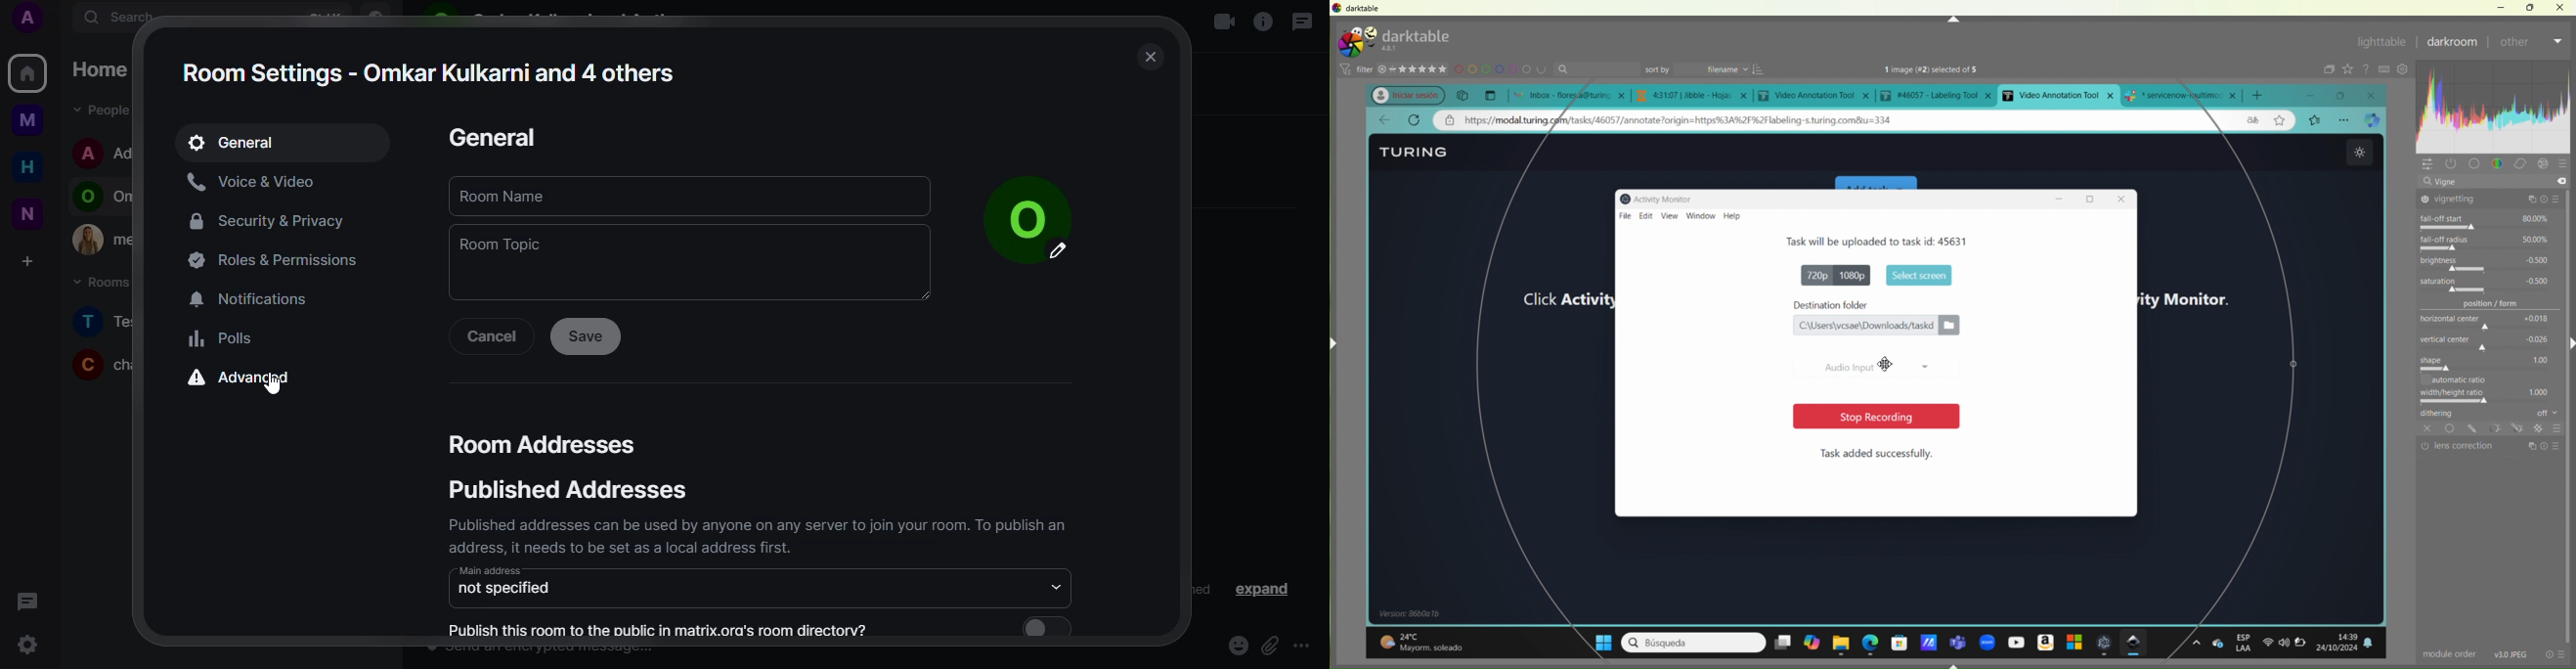 The height and width of the screenshot is (672, 2576). What do you see at coordinates (1877, 453) in the screenshot?
I see `Task added successfully` at bounding box center [1877, 453].